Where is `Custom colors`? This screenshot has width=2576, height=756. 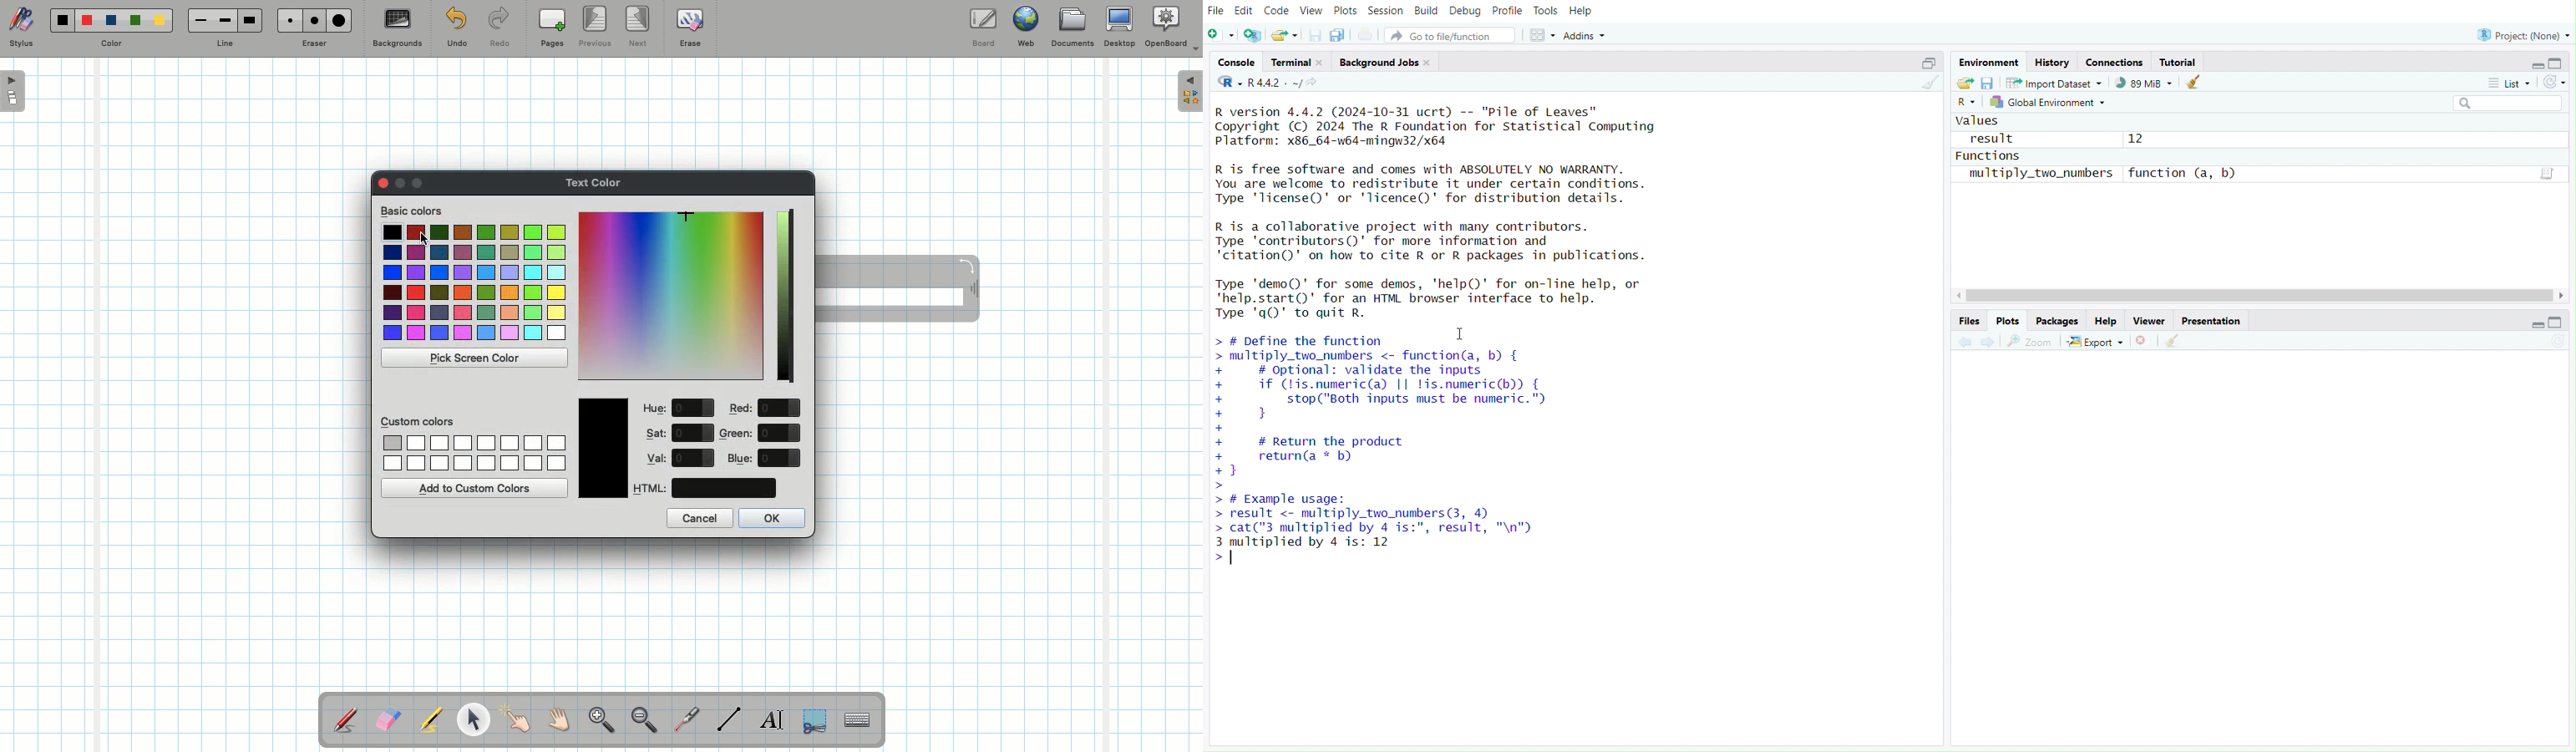
Custom colors is located at coordinates (419, 420).